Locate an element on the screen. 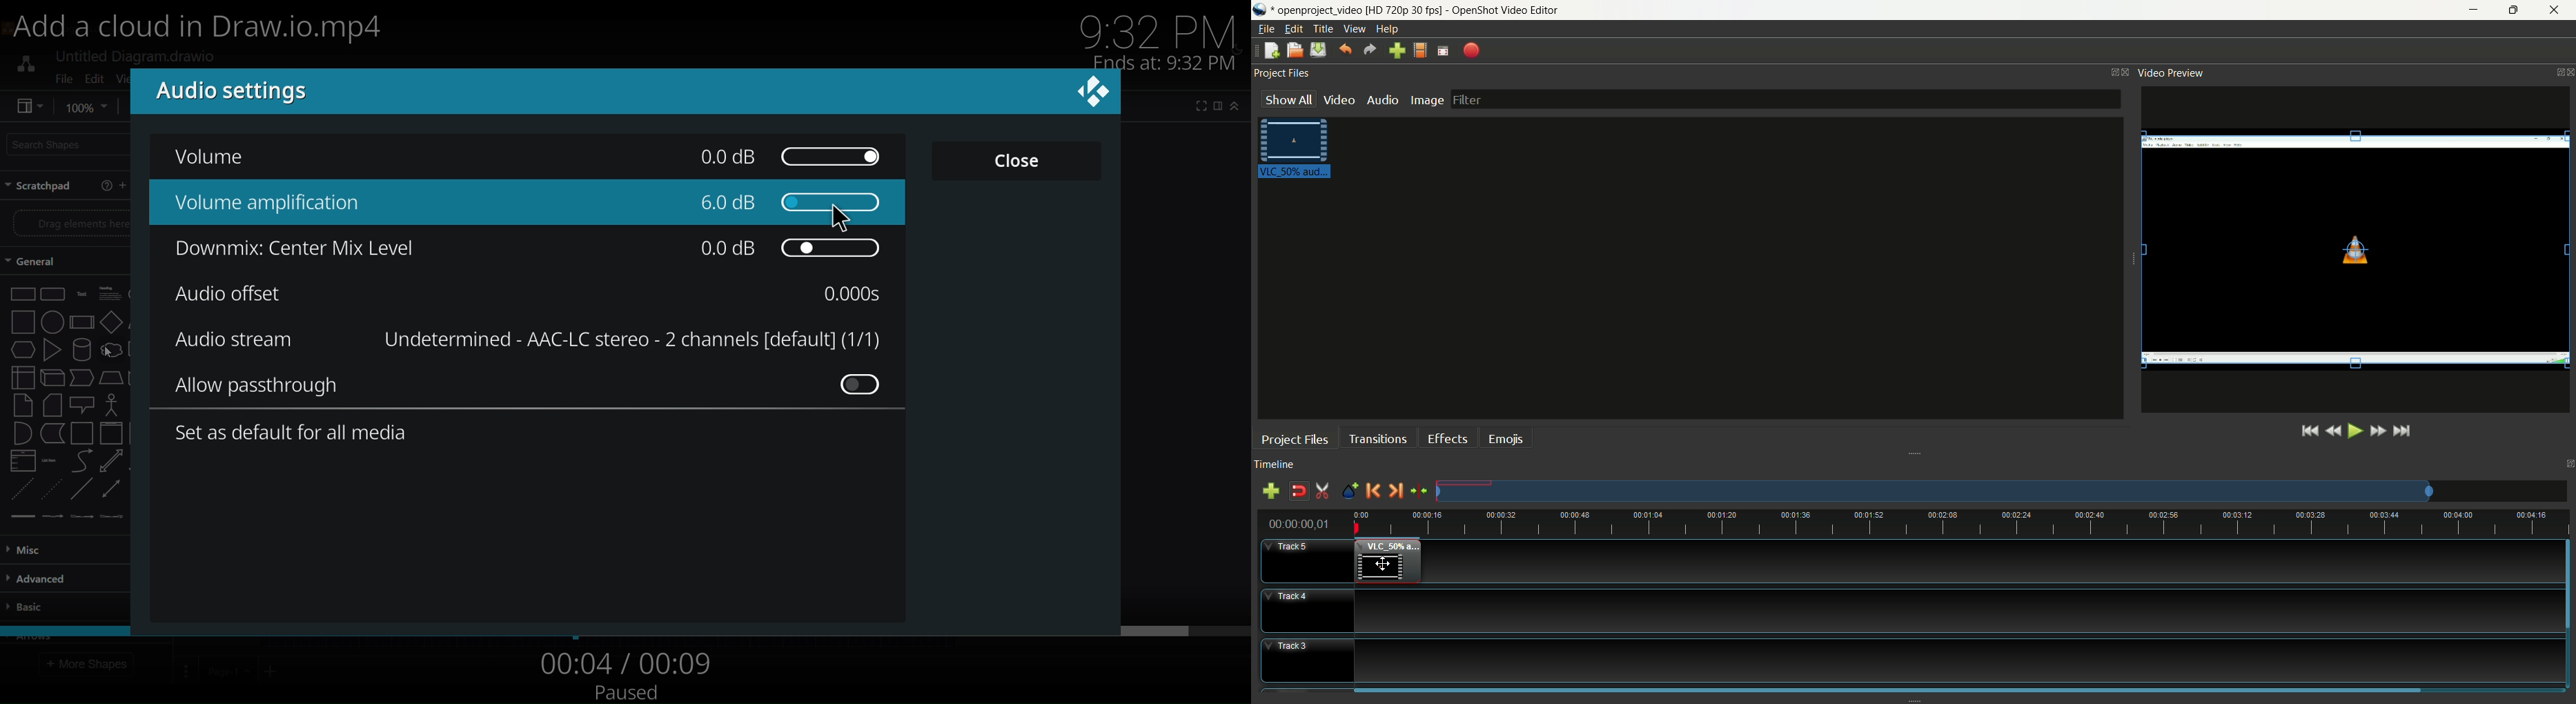  9:32 PM is located at coordinates (1165, 28).